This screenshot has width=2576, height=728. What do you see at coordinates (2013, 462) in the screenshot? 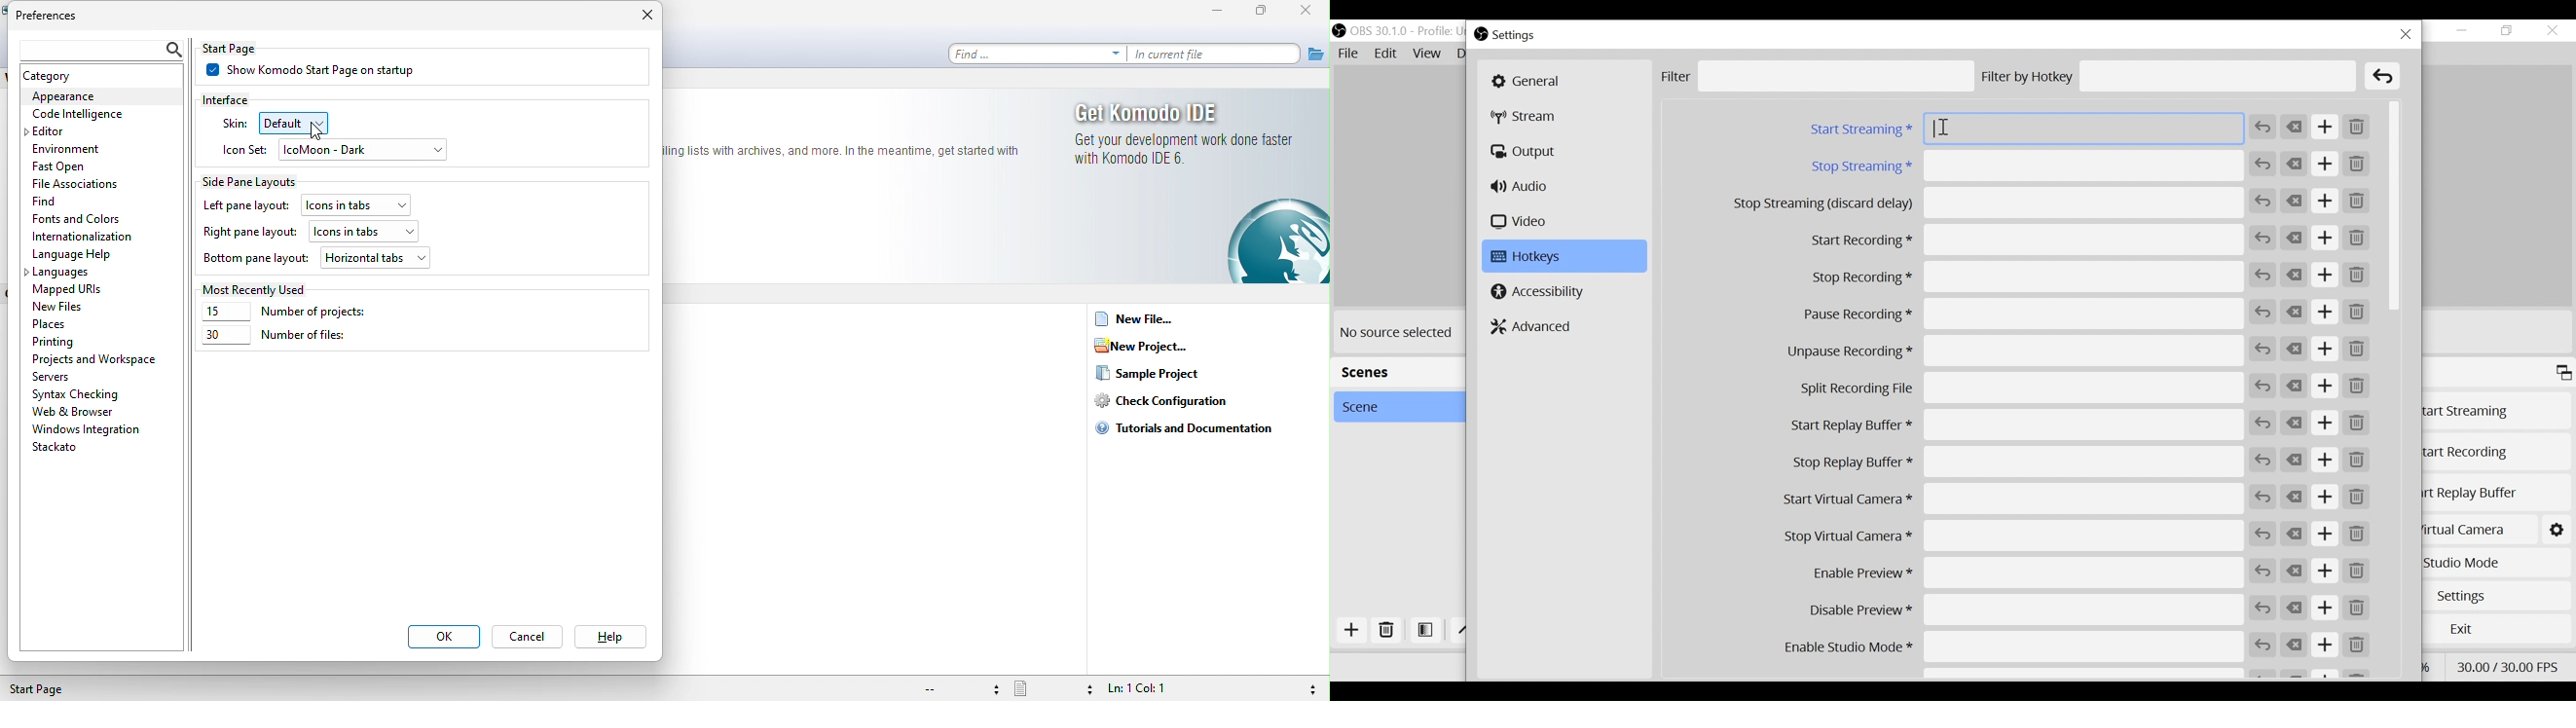
I see `Stop Replay Buffer` at bounding box center [2013, 462].